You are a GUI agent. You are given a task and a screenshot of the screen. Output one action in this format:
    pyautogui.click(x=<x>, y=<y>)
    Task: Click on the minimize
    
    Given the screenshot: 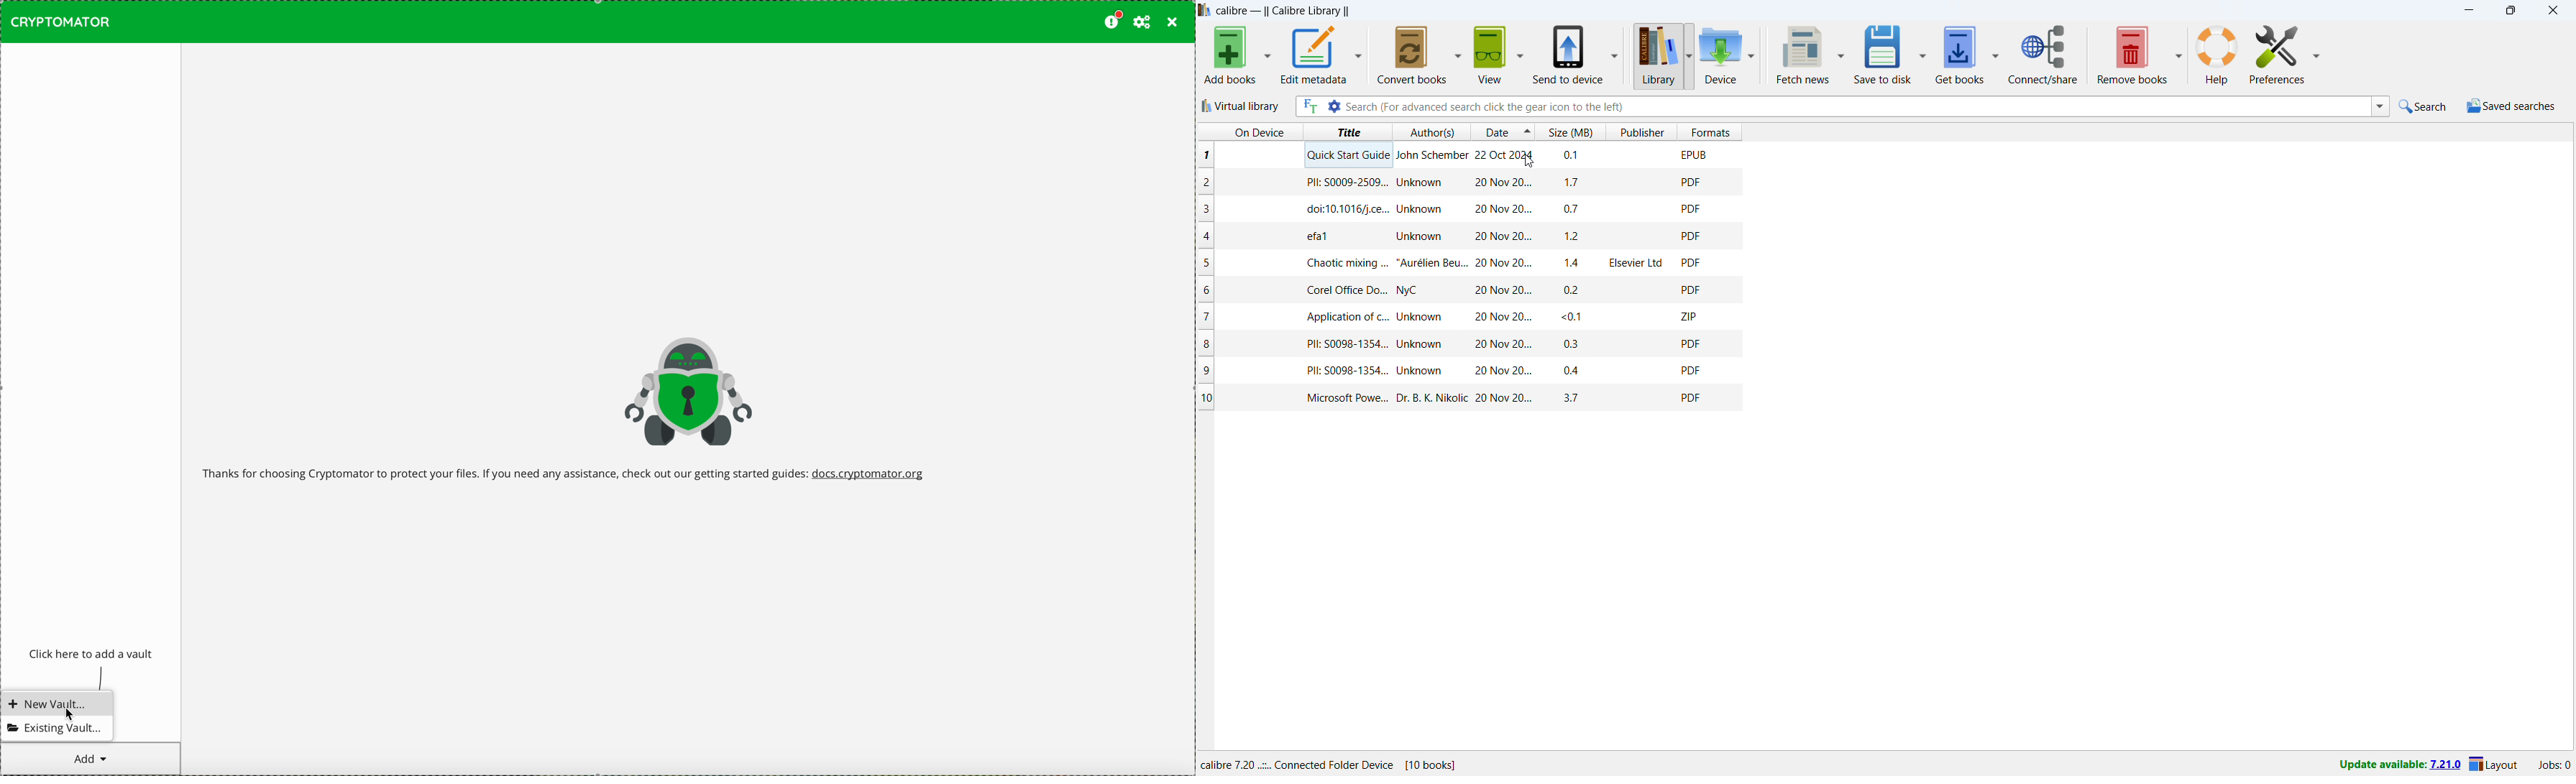 What is the action you would take?
    pyautogui.click(x=2468, y=11)
    